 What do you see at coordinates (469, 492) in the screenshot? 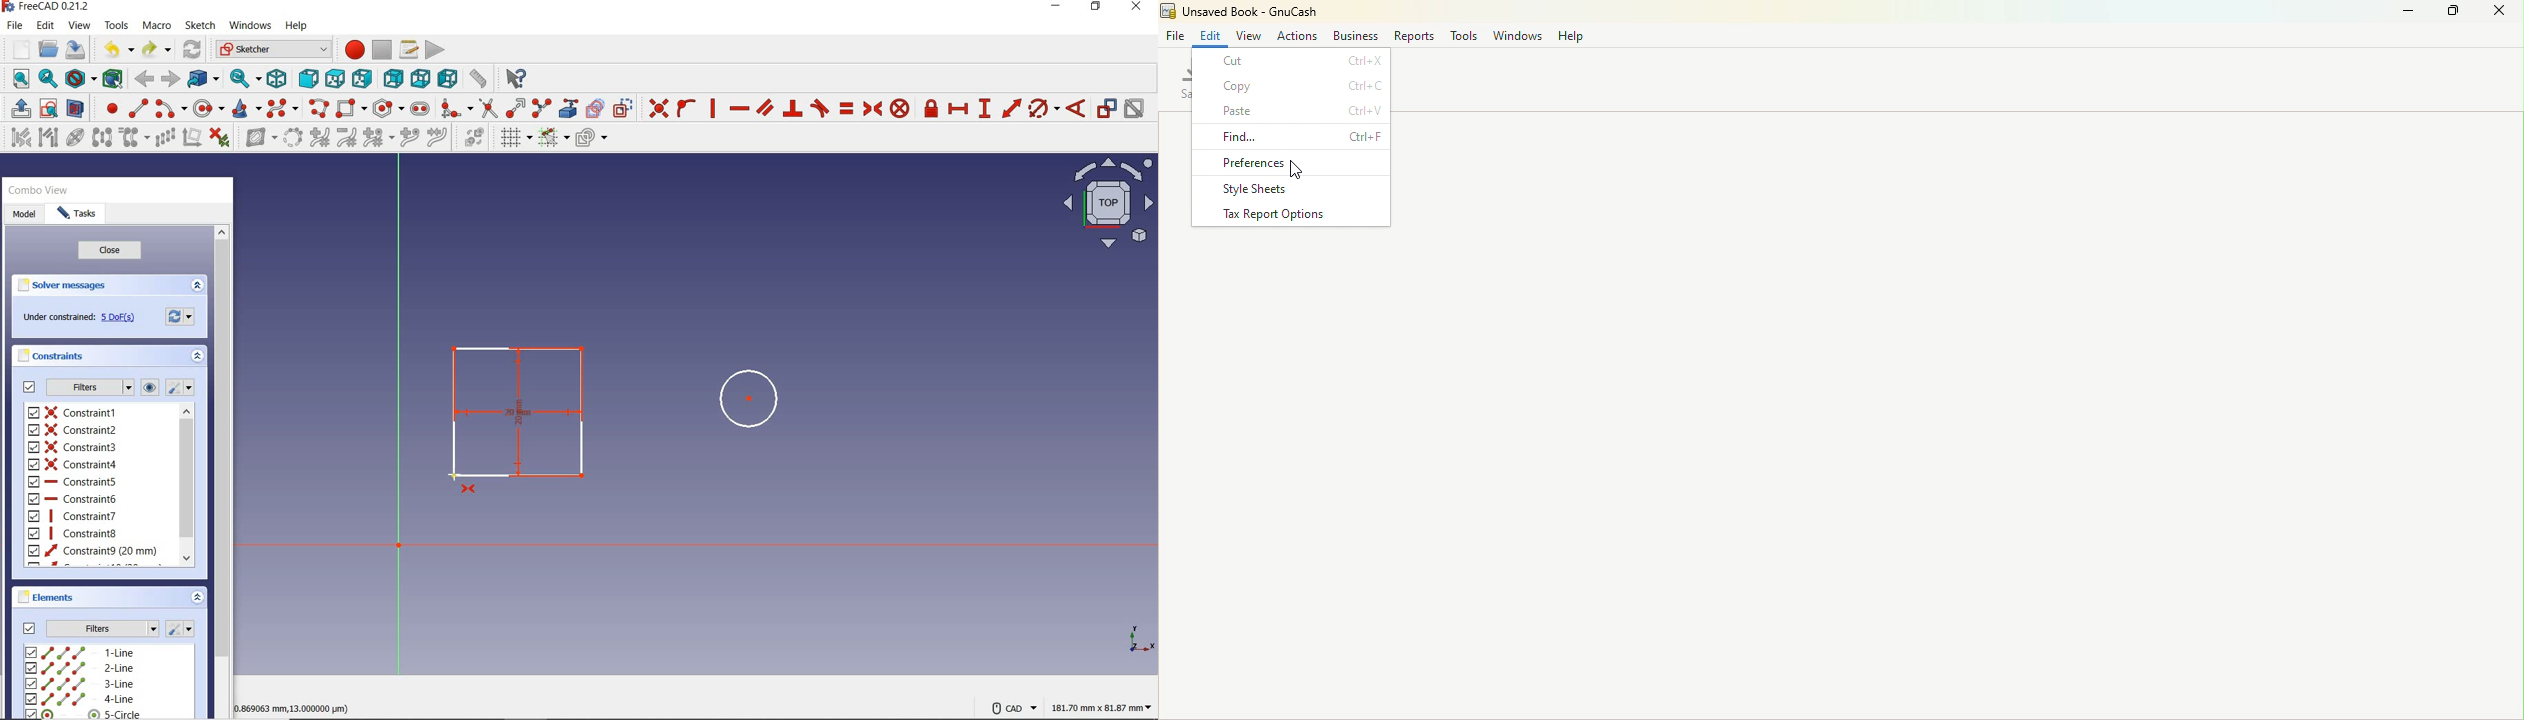
I see `constraint symmetrical tool` at bounding box center [469, 492].